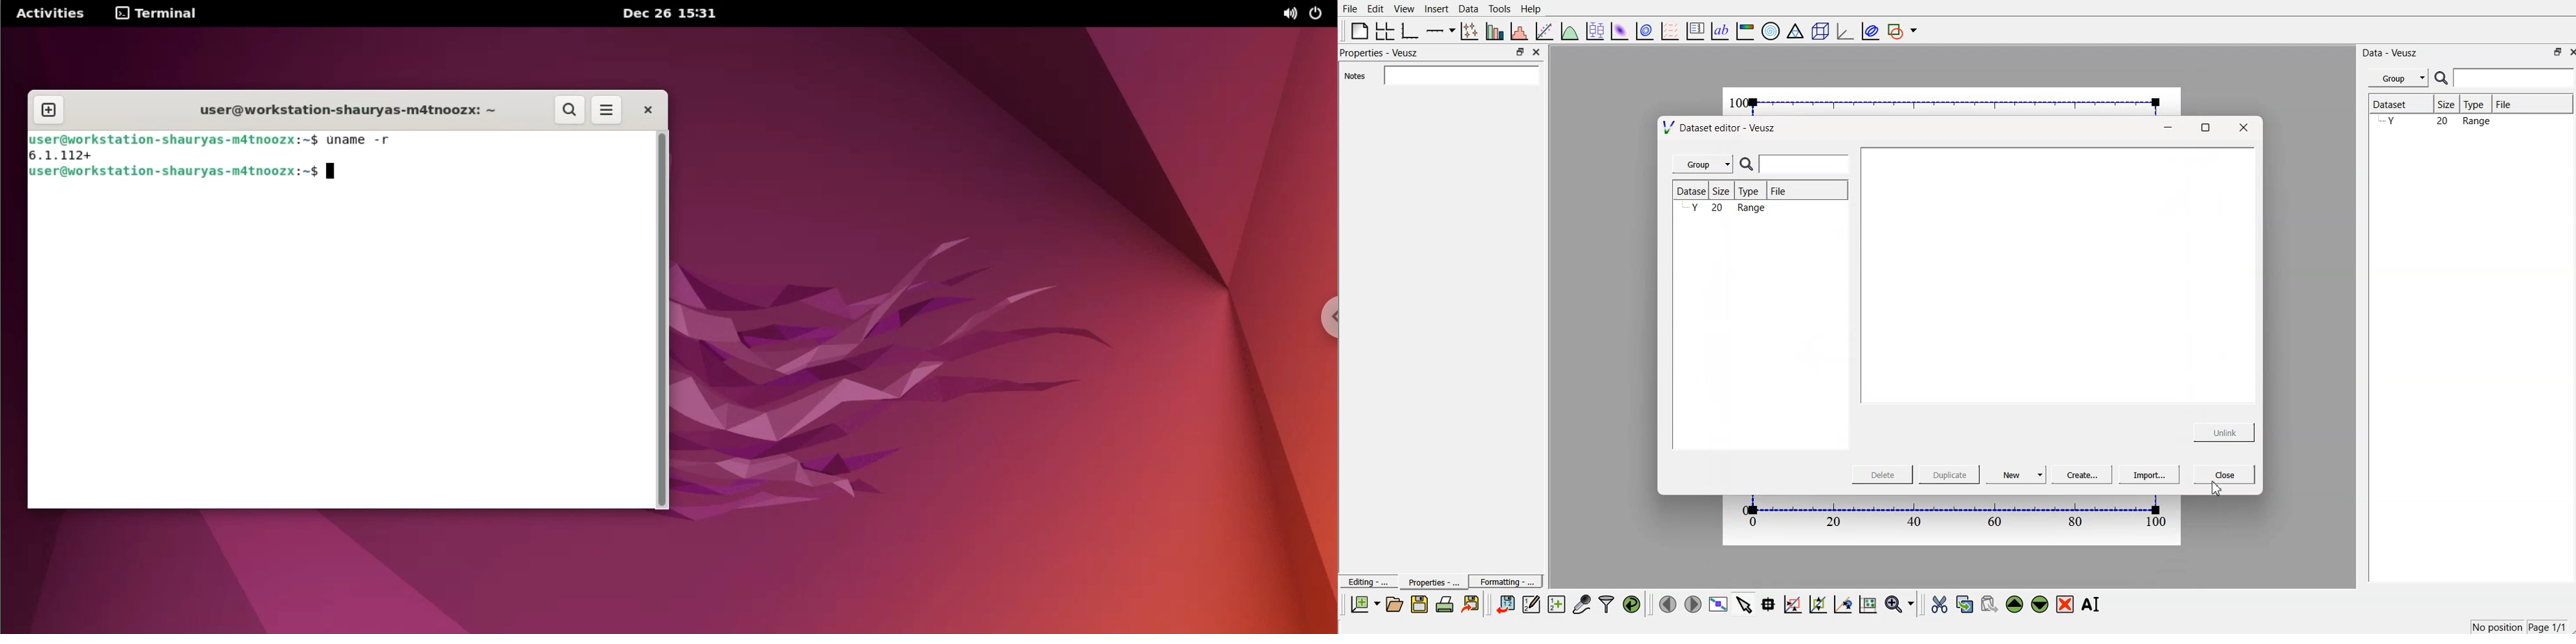 The height and width of the screenshot is (644, 2576). Describe the element at coordinates (2164, 127) in the screenshot. I see `Minimize` at that location.